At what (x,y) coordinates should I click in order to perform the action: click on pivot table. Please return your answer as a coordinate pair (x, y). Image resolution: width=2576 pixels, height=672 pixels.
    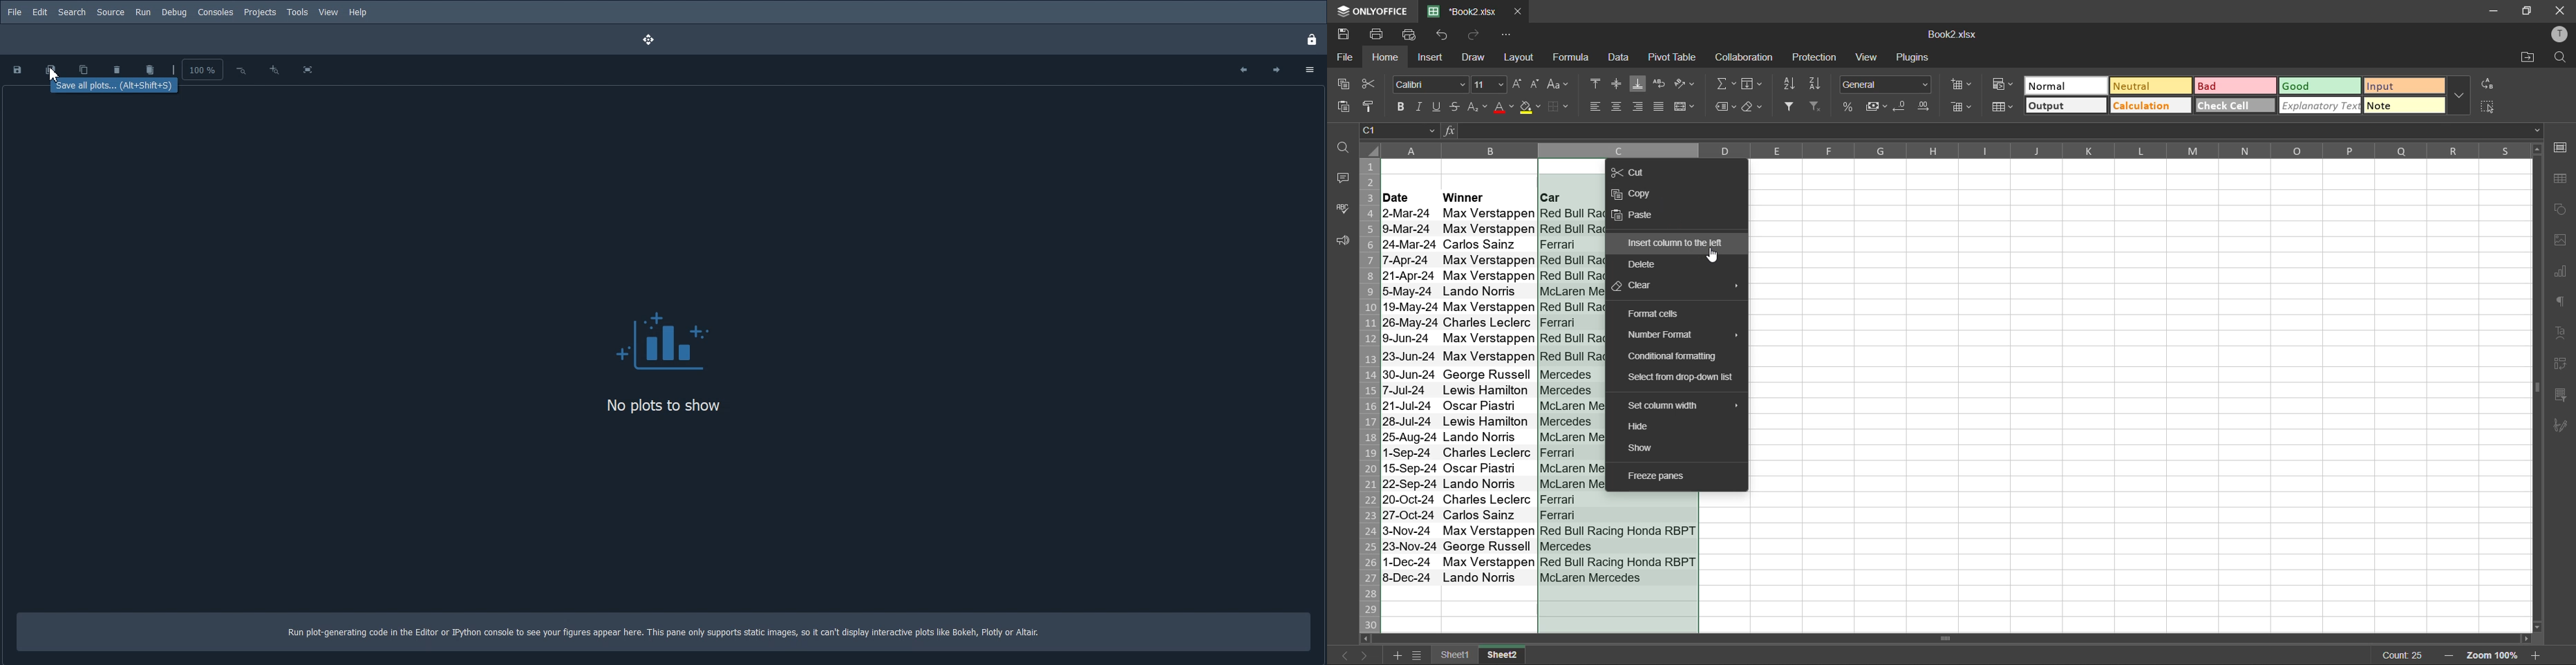
    Looking at the image, I should click on (1674, 57).